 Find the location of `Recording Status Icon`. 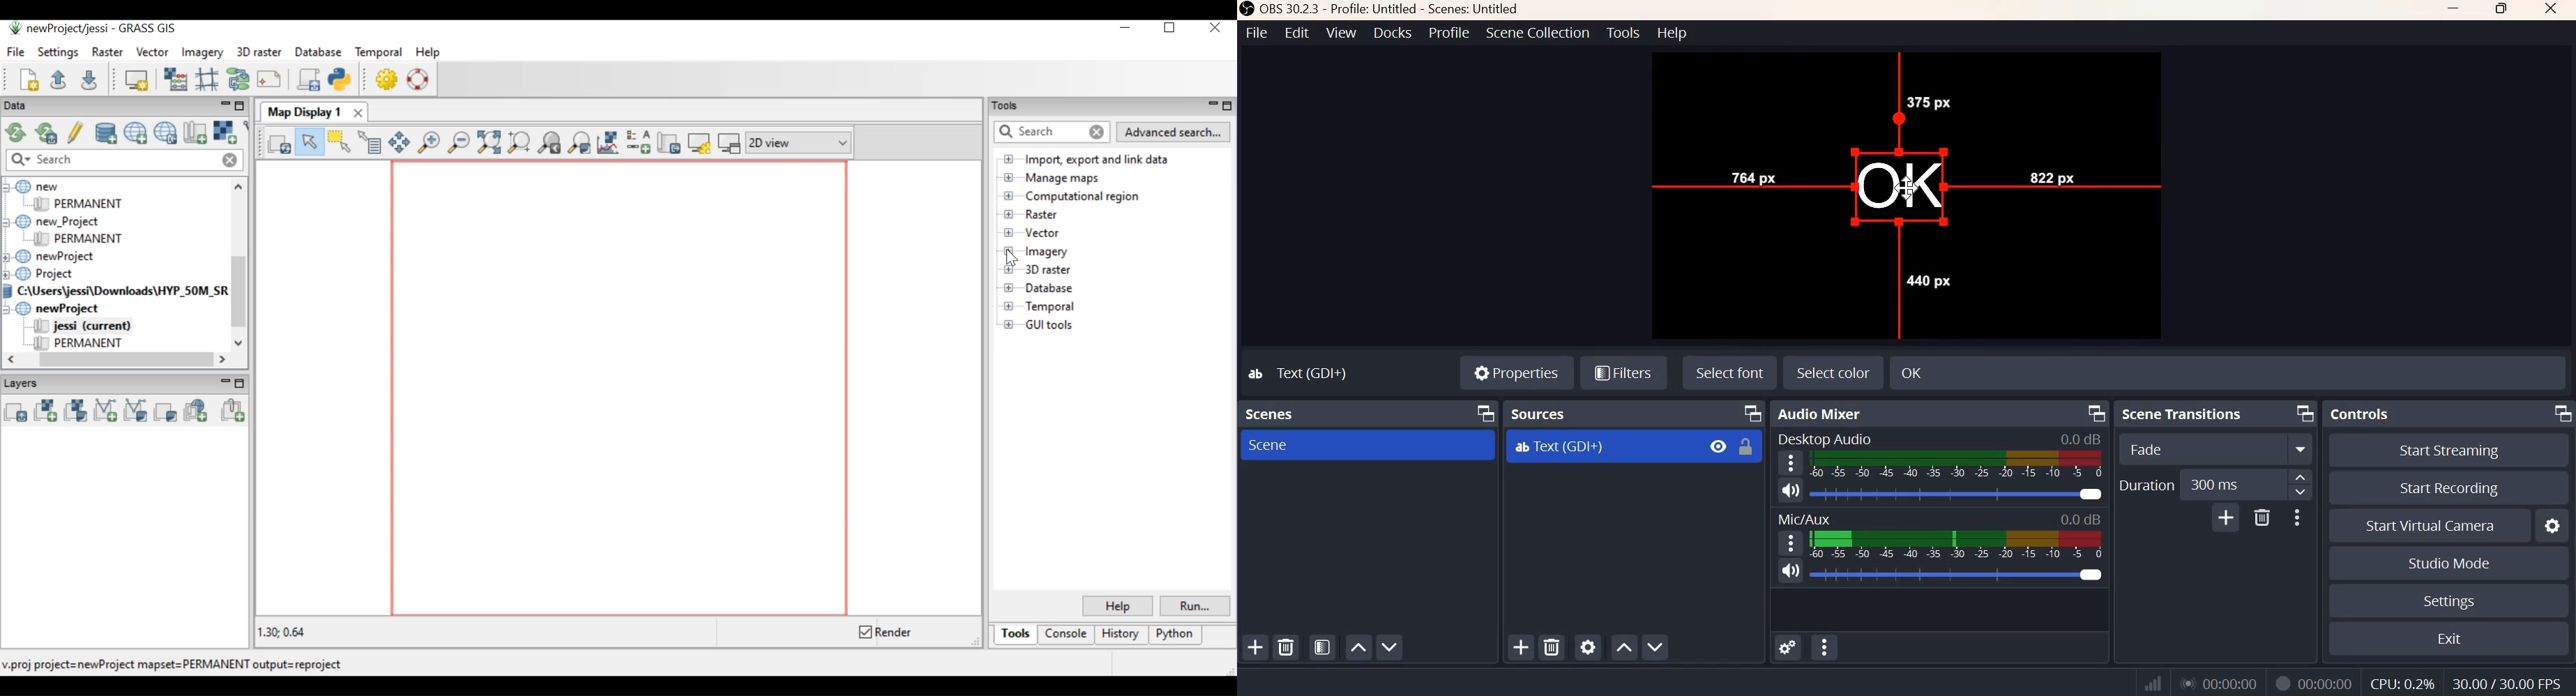

Recording Status Icon is located at coordinates (2282, 684).